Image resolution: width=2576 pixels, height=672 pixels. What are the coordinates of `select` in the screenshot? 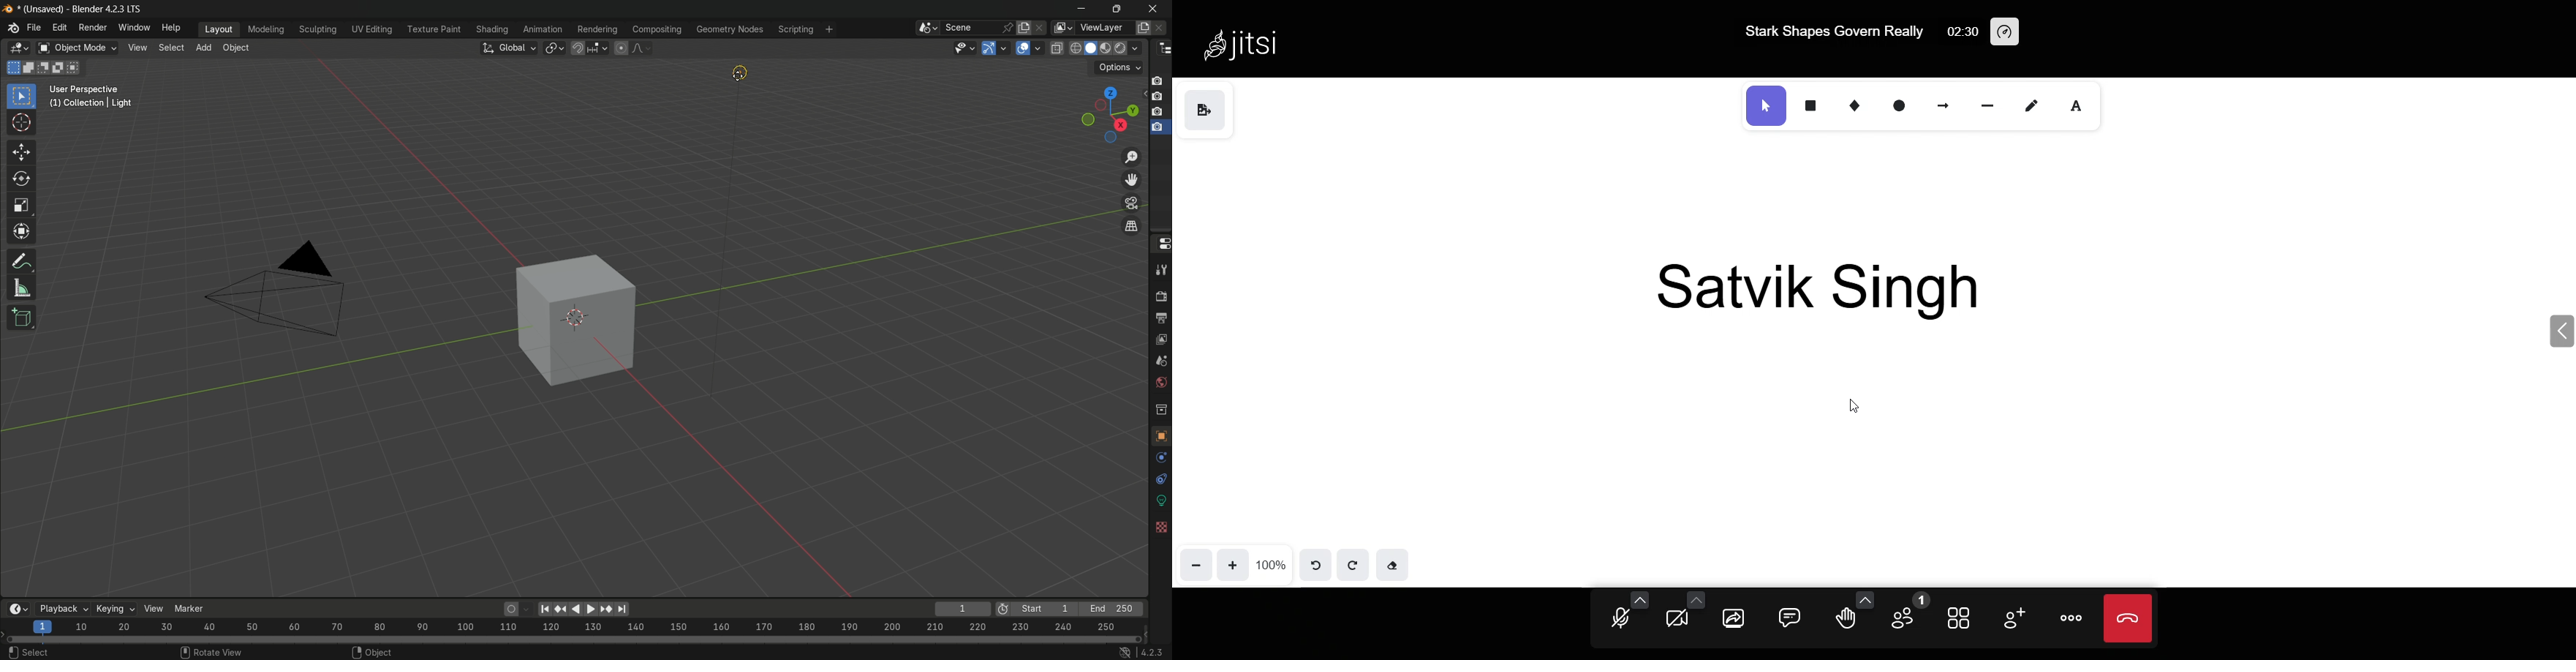 It's located at (170, 49).